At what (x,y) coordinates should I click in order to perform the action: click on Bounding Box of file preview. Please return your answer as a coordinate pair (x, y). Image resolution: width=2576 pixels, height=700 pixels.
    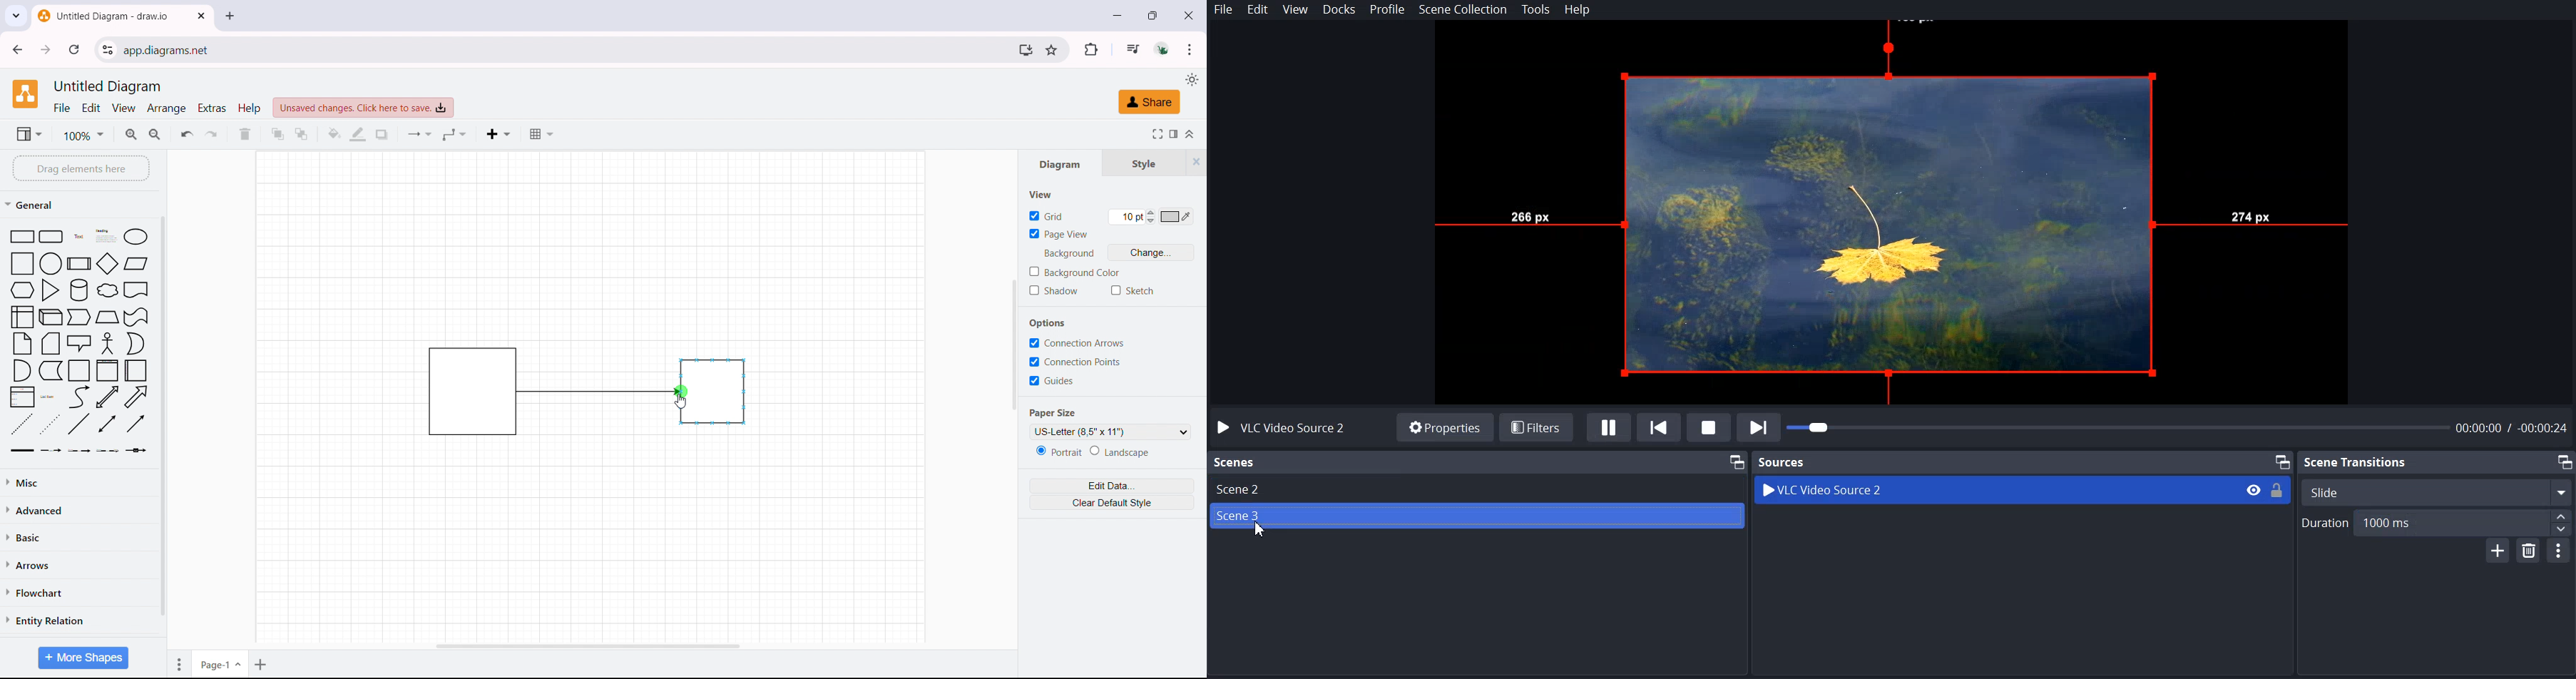
    Looking at the image, I should click on (1894, 216).